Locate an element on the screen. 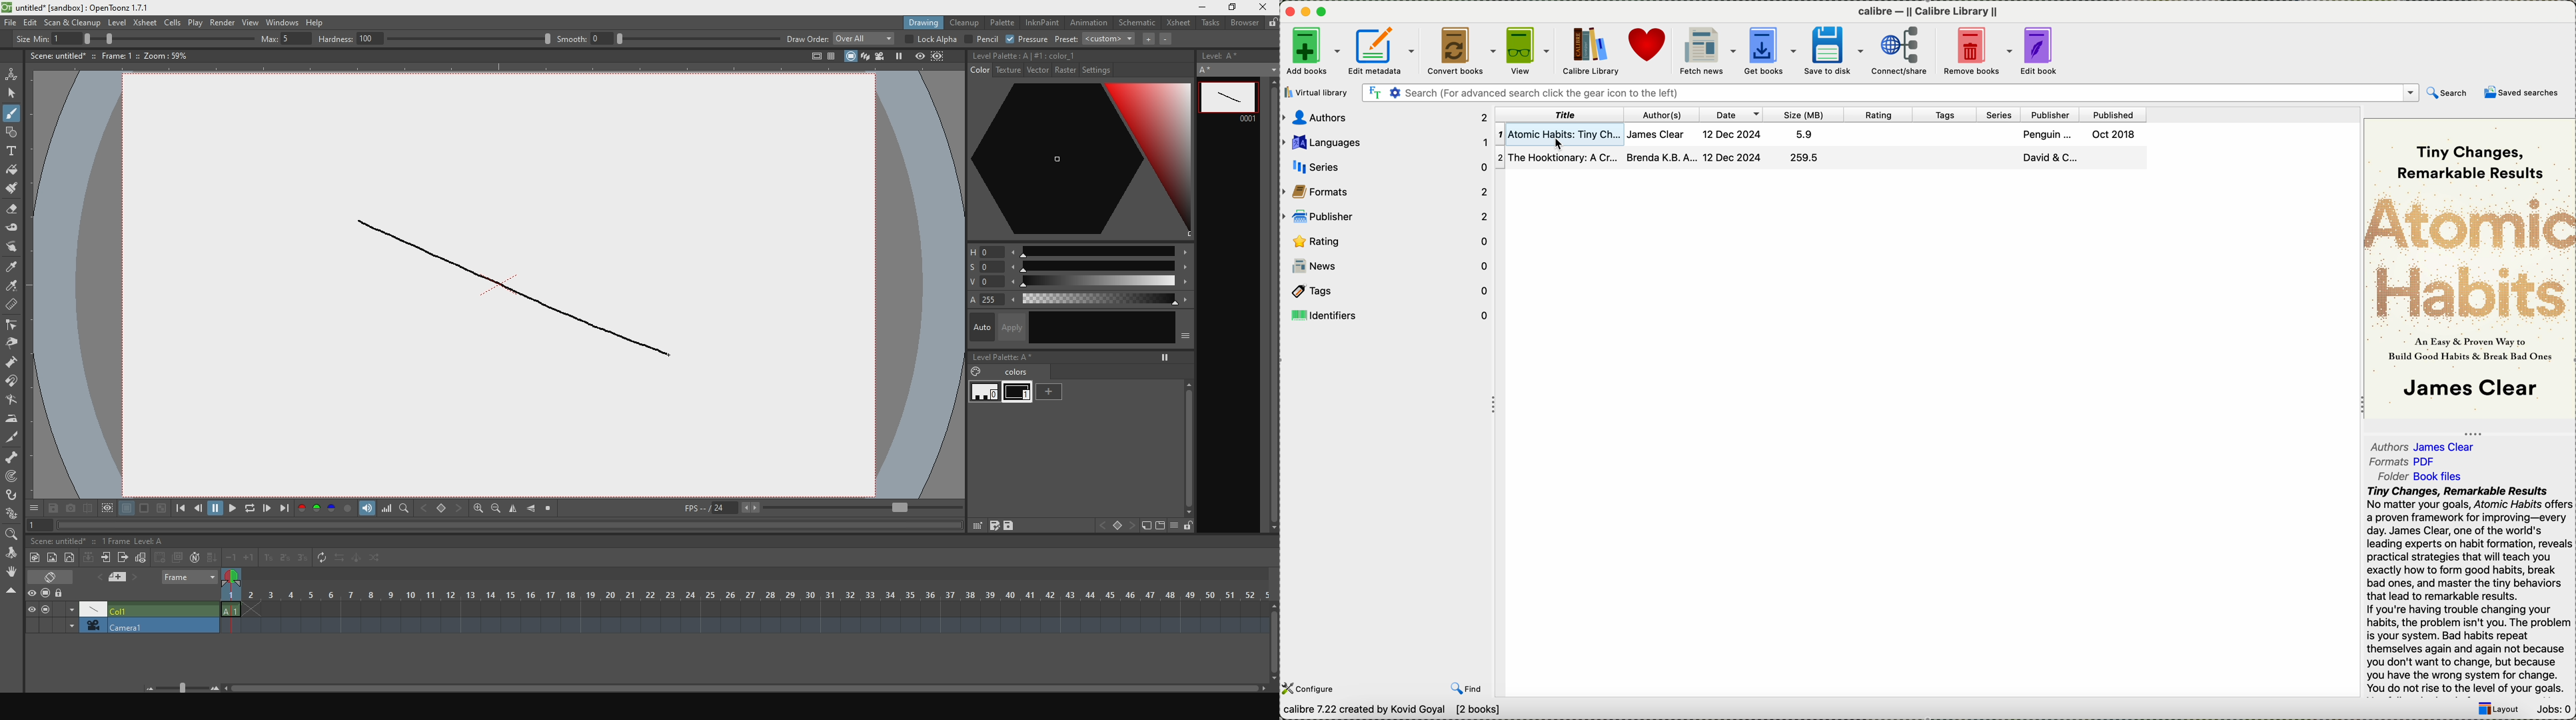  formats is located at coordinates (1387, 191).